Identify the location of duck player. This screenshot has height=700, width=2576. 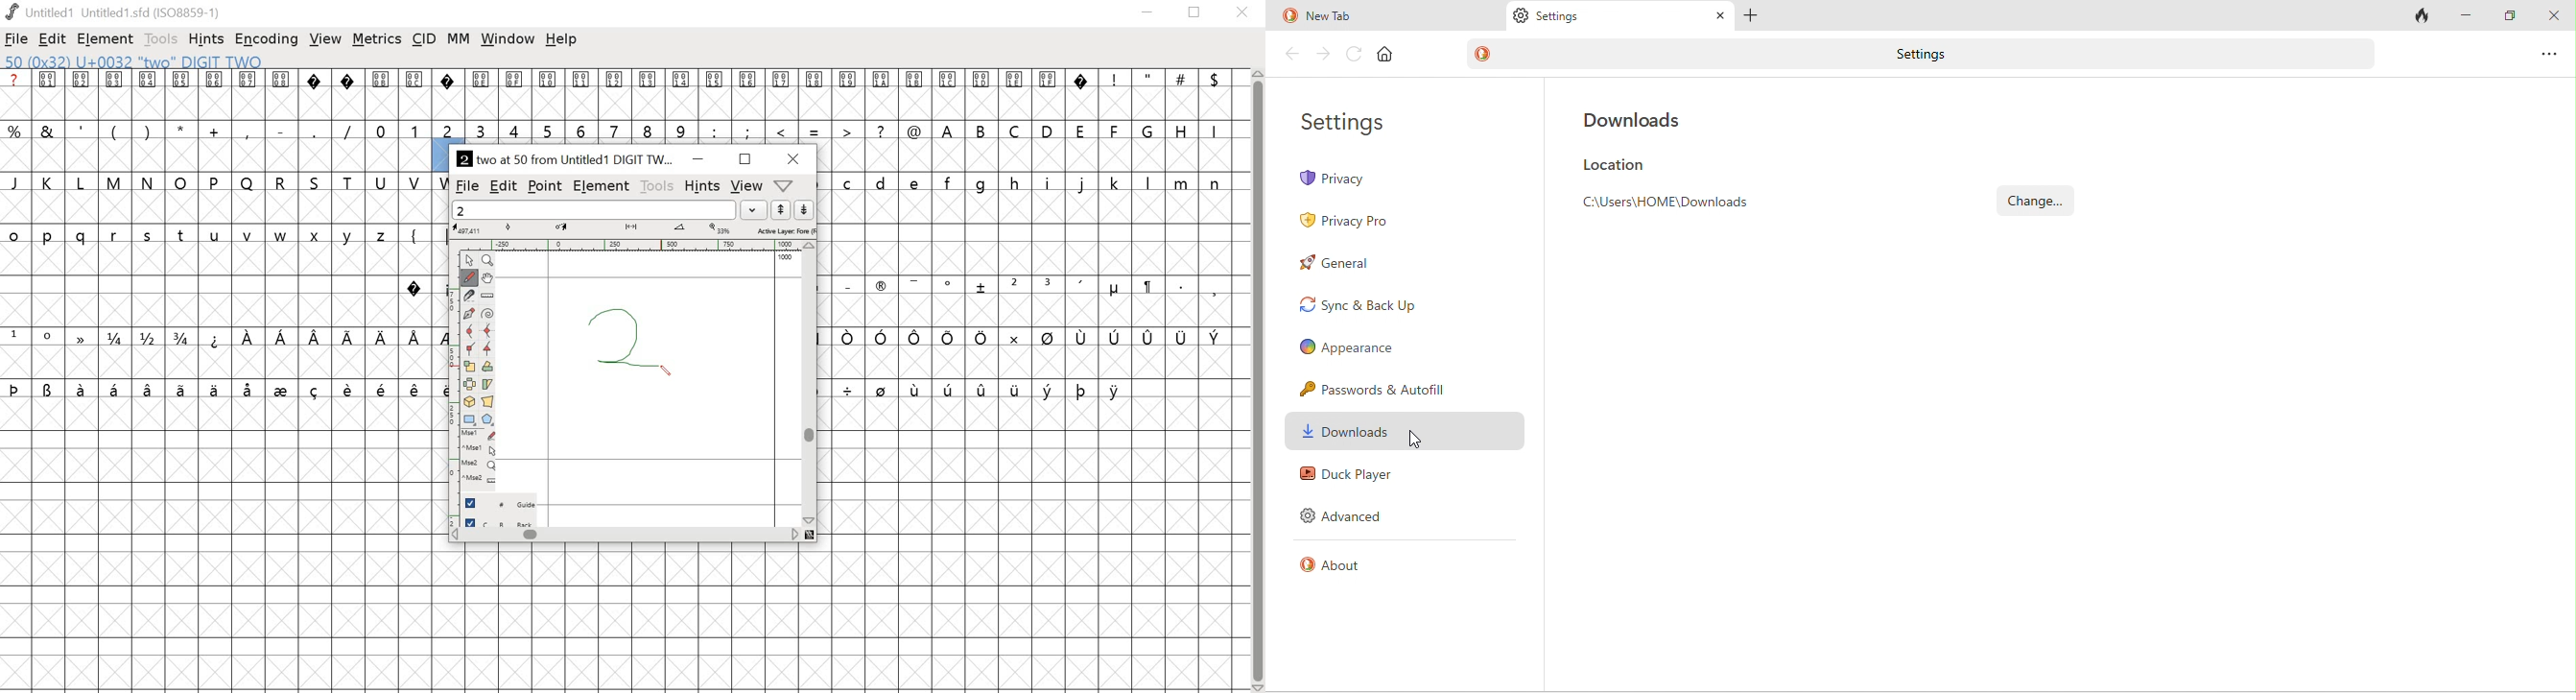
(1347, 476).